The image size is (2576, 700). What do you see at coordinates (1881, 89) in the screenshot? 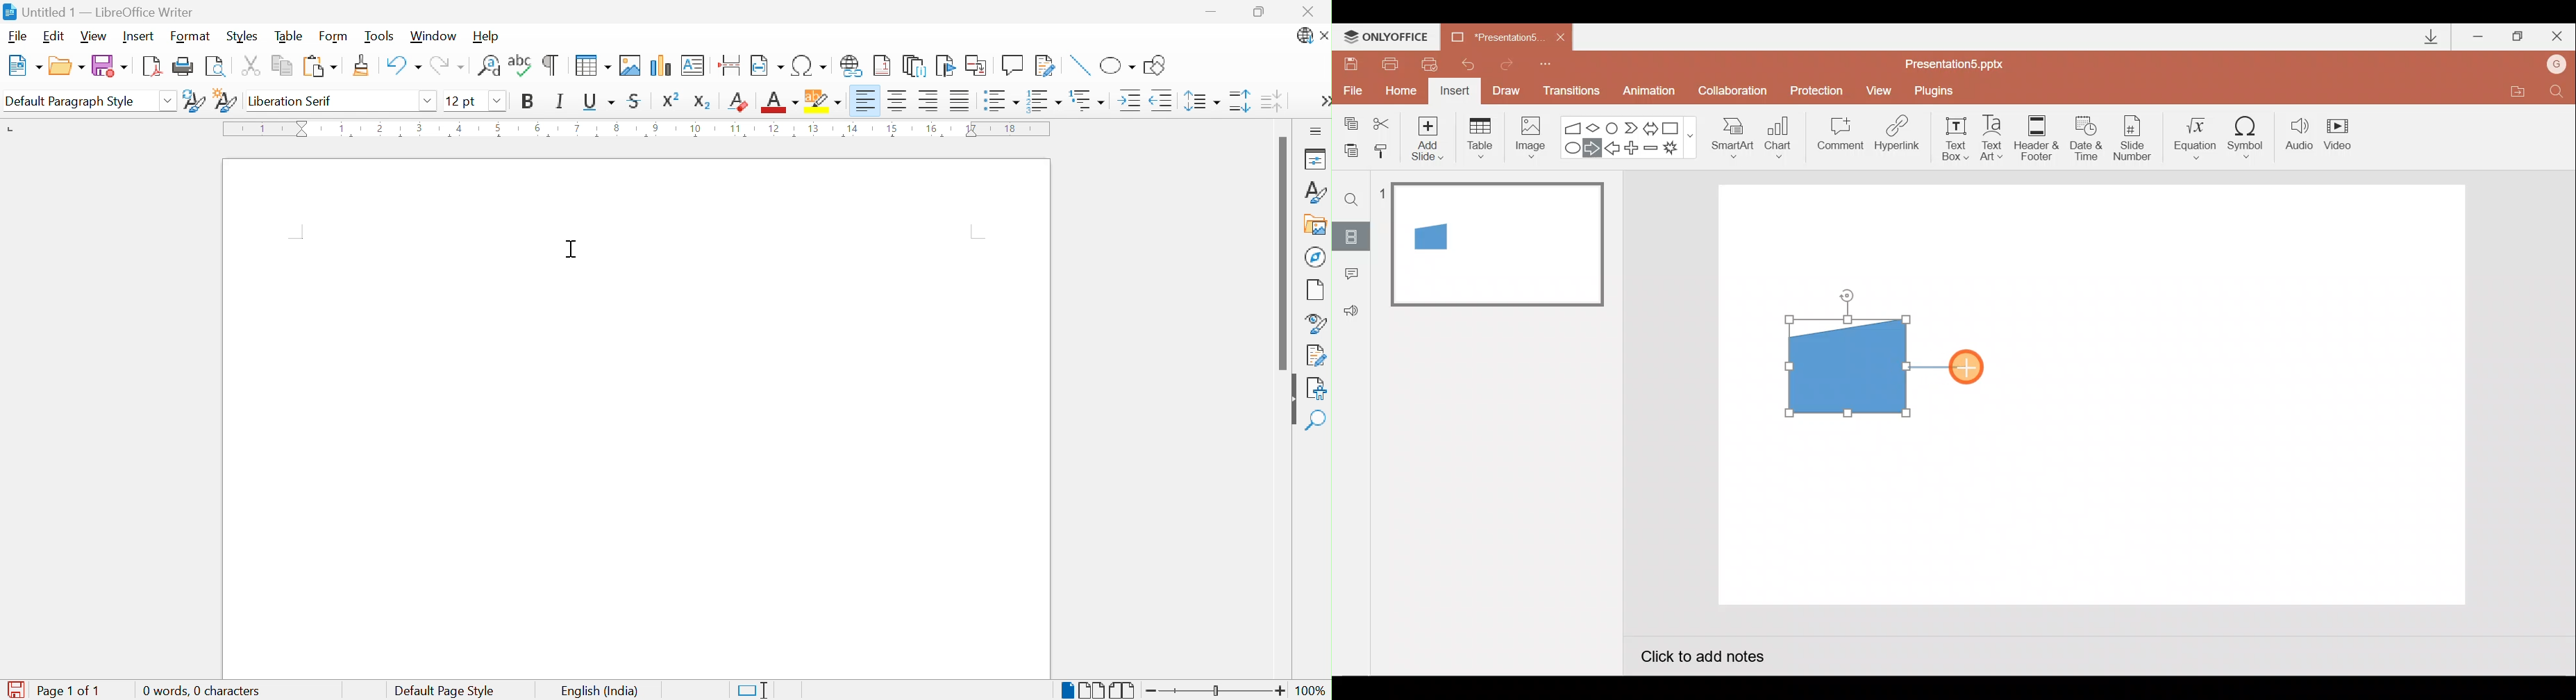
I see `View` at bounding box center [1881, 89].